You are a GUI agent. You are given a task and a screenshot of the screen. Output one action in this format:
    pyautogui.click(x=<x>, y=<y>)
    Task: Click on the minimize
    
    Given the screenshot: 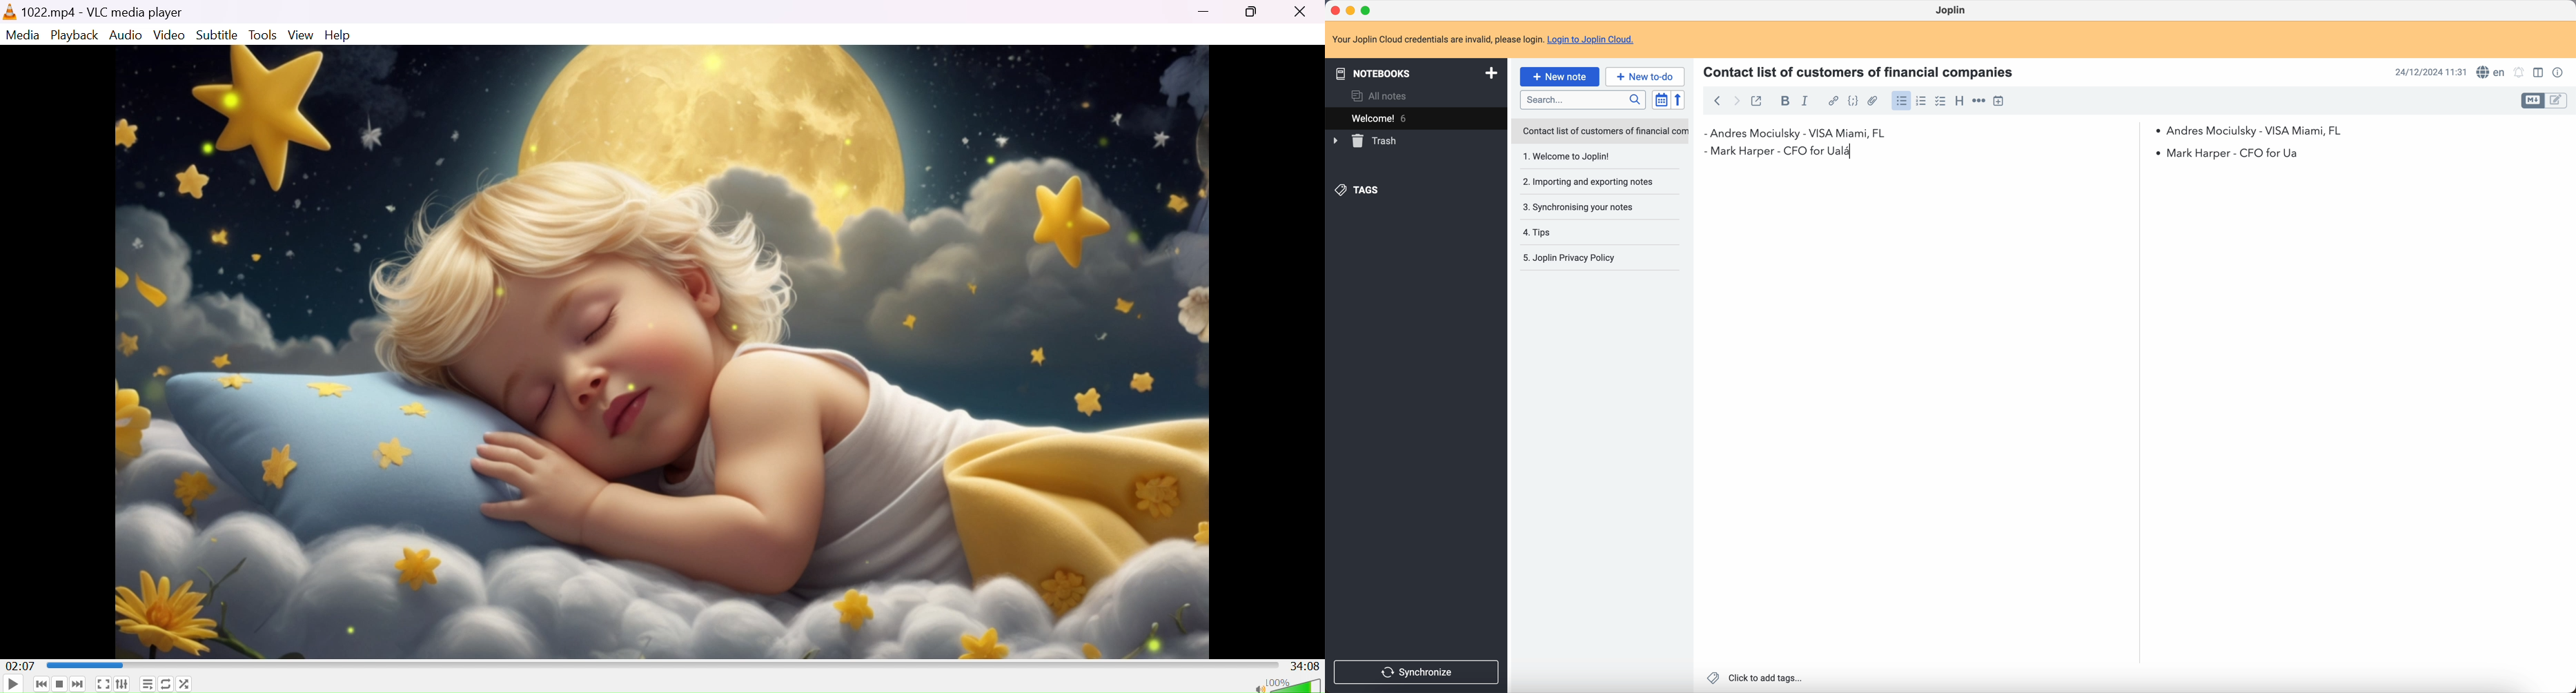 What is the action you would take?
    pyautogui.click(x=1351, y=10)
    